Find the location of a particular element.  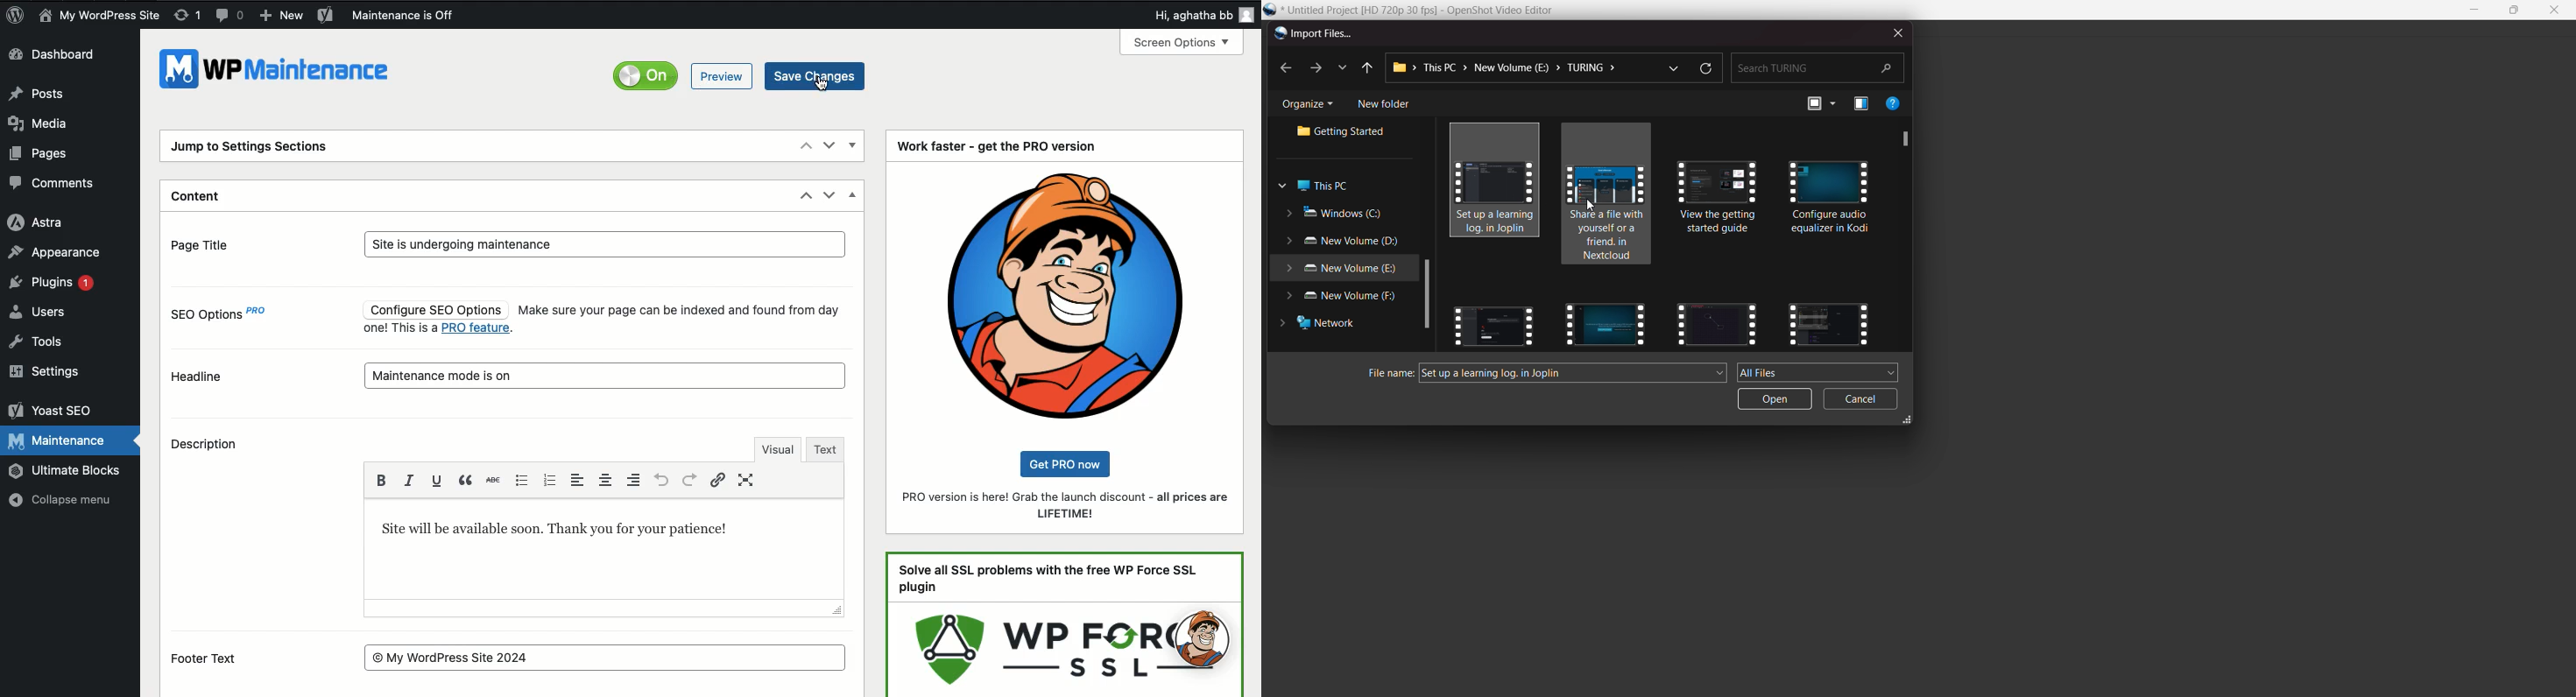

Move up down is located at coordinates (817, 196).